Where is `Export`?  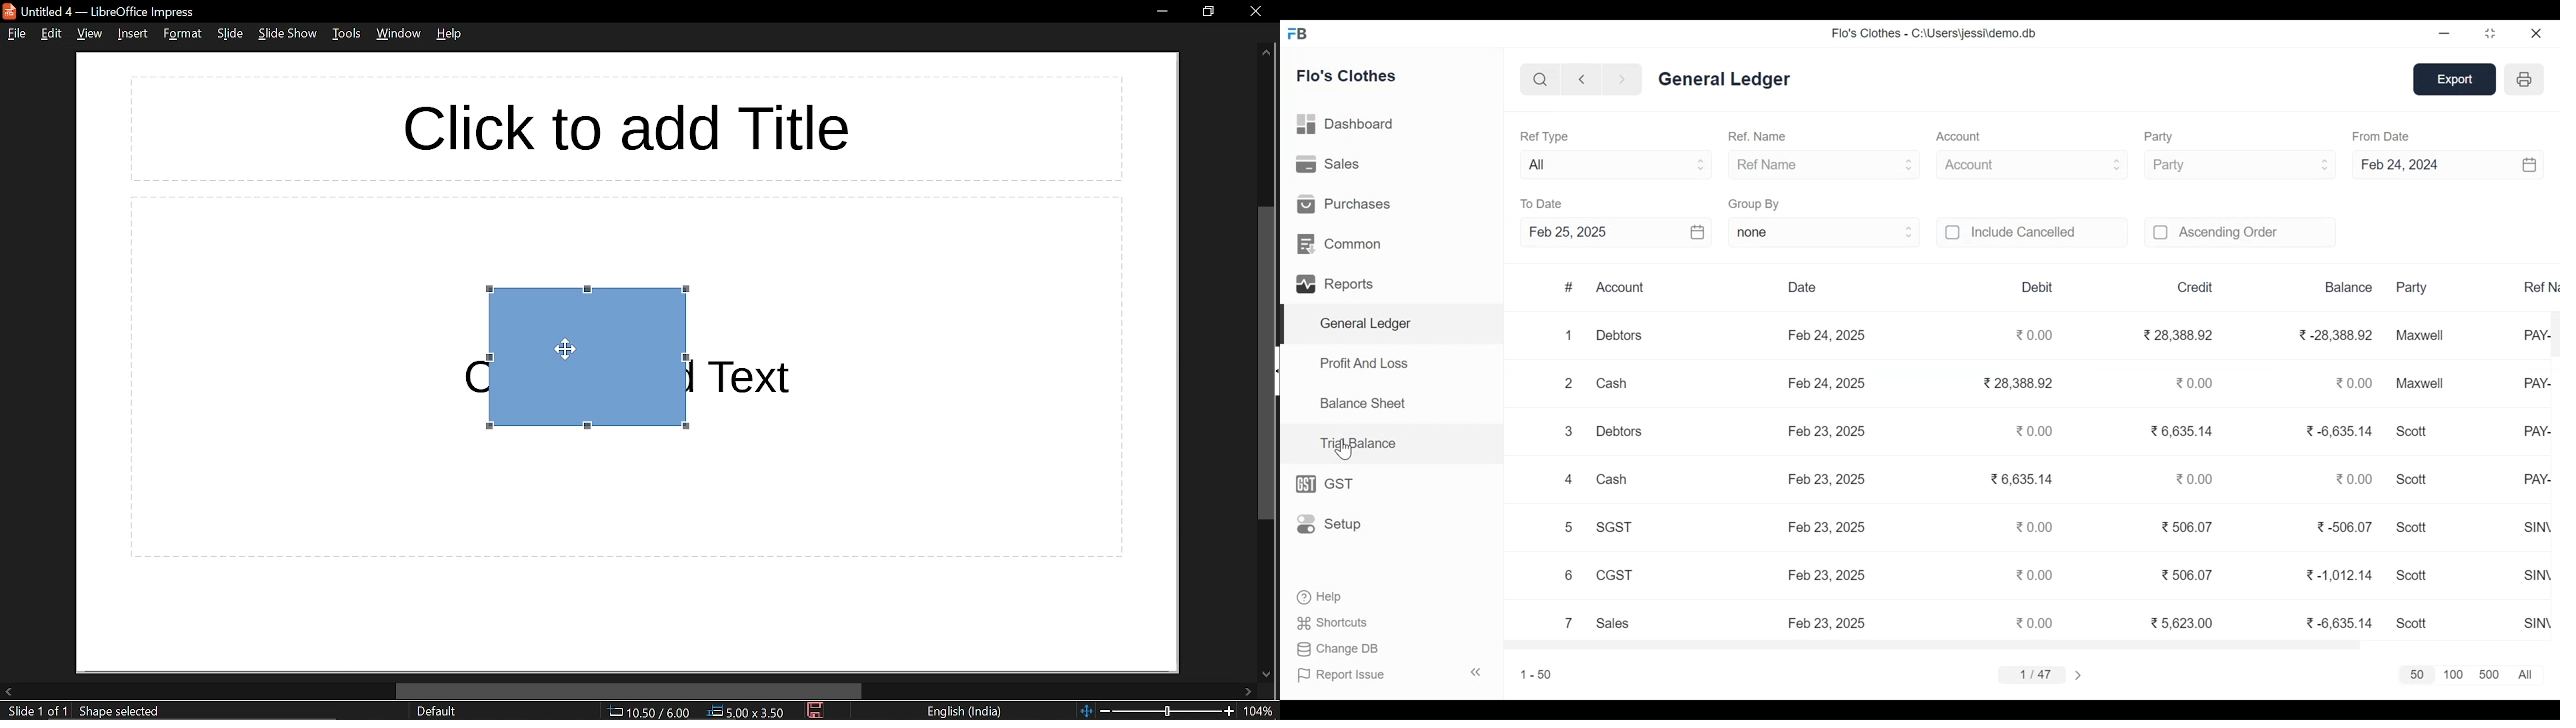 Export is located at coordinates (2458, 79).